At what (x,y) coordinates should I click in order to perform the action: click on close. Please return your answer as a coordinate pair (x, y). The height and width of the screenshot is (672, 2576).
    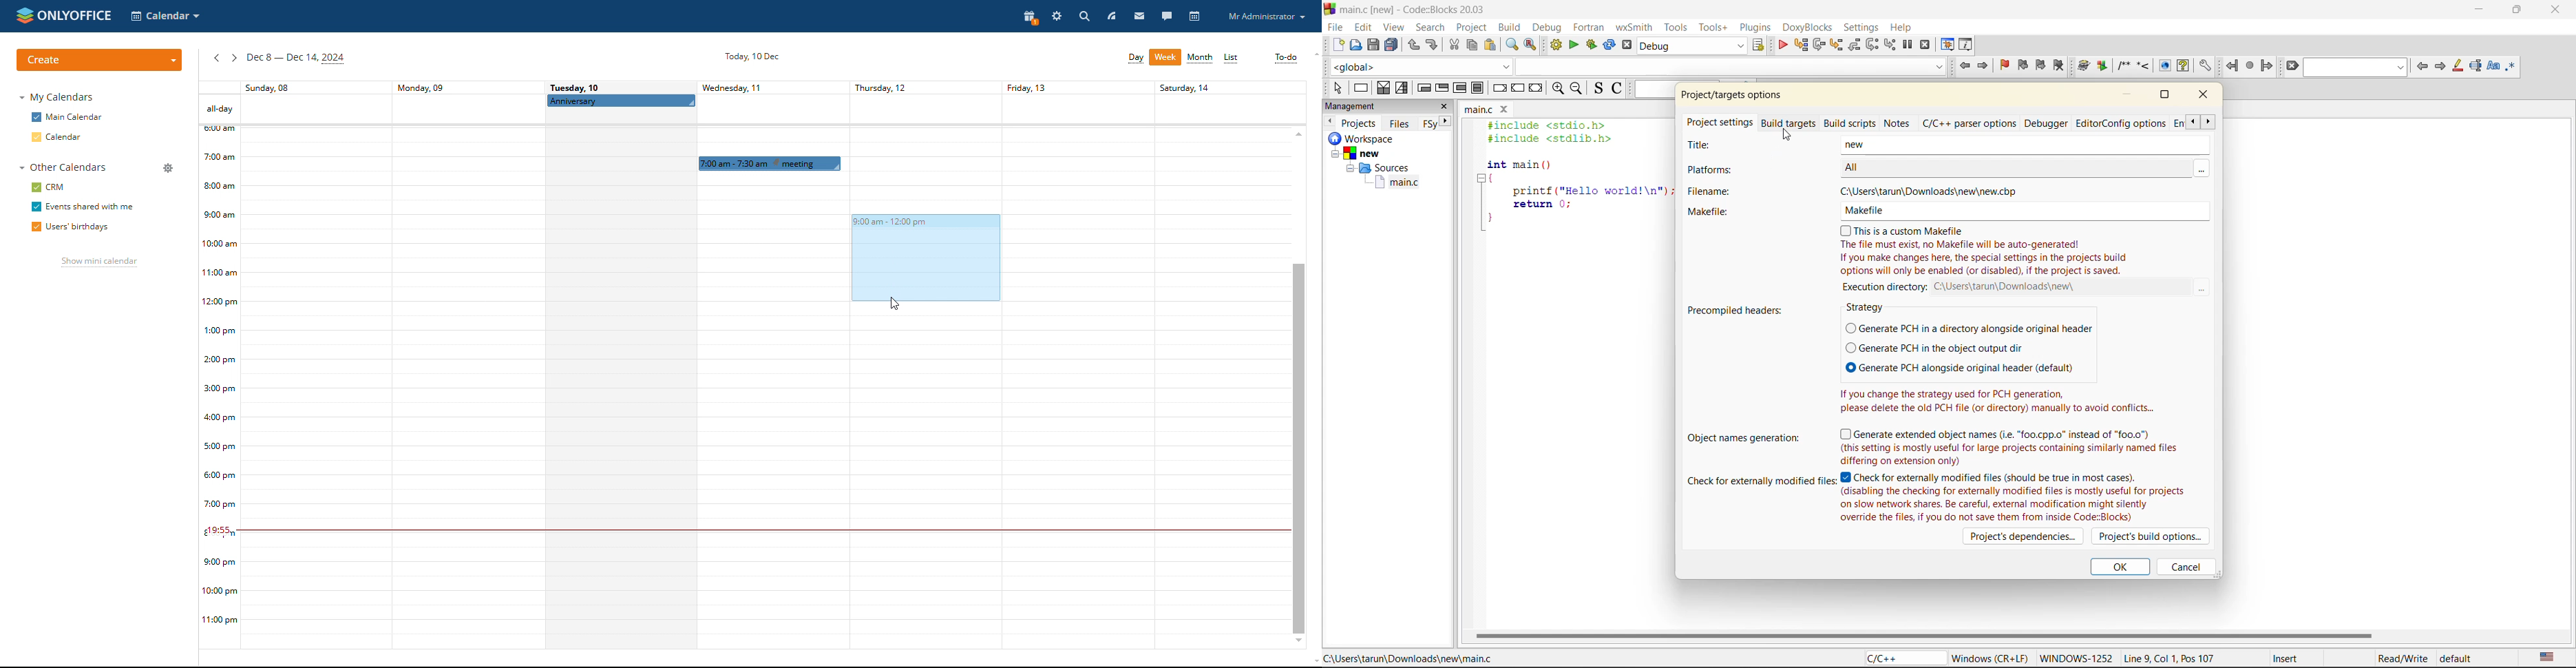
    Looking at the image, I should click on (2204, 95).